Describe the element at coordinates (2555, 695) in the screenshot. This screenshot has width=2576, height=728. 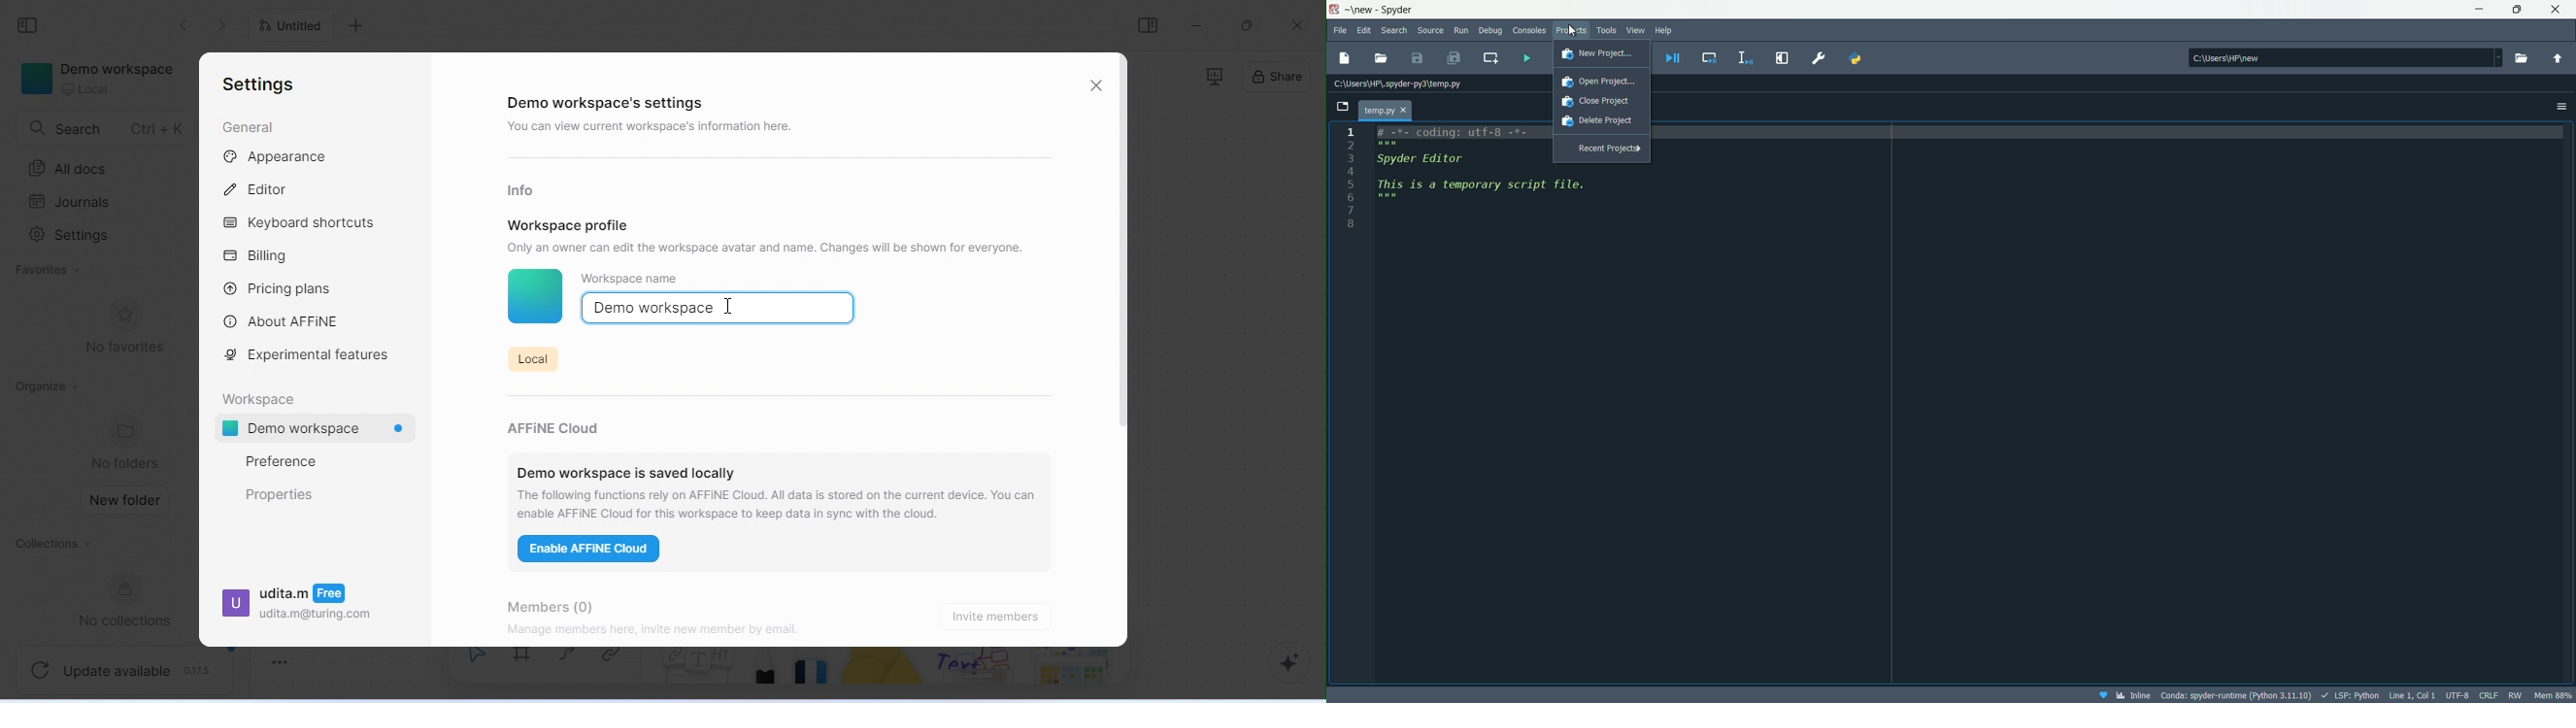
I see `mem 88%` at that location.